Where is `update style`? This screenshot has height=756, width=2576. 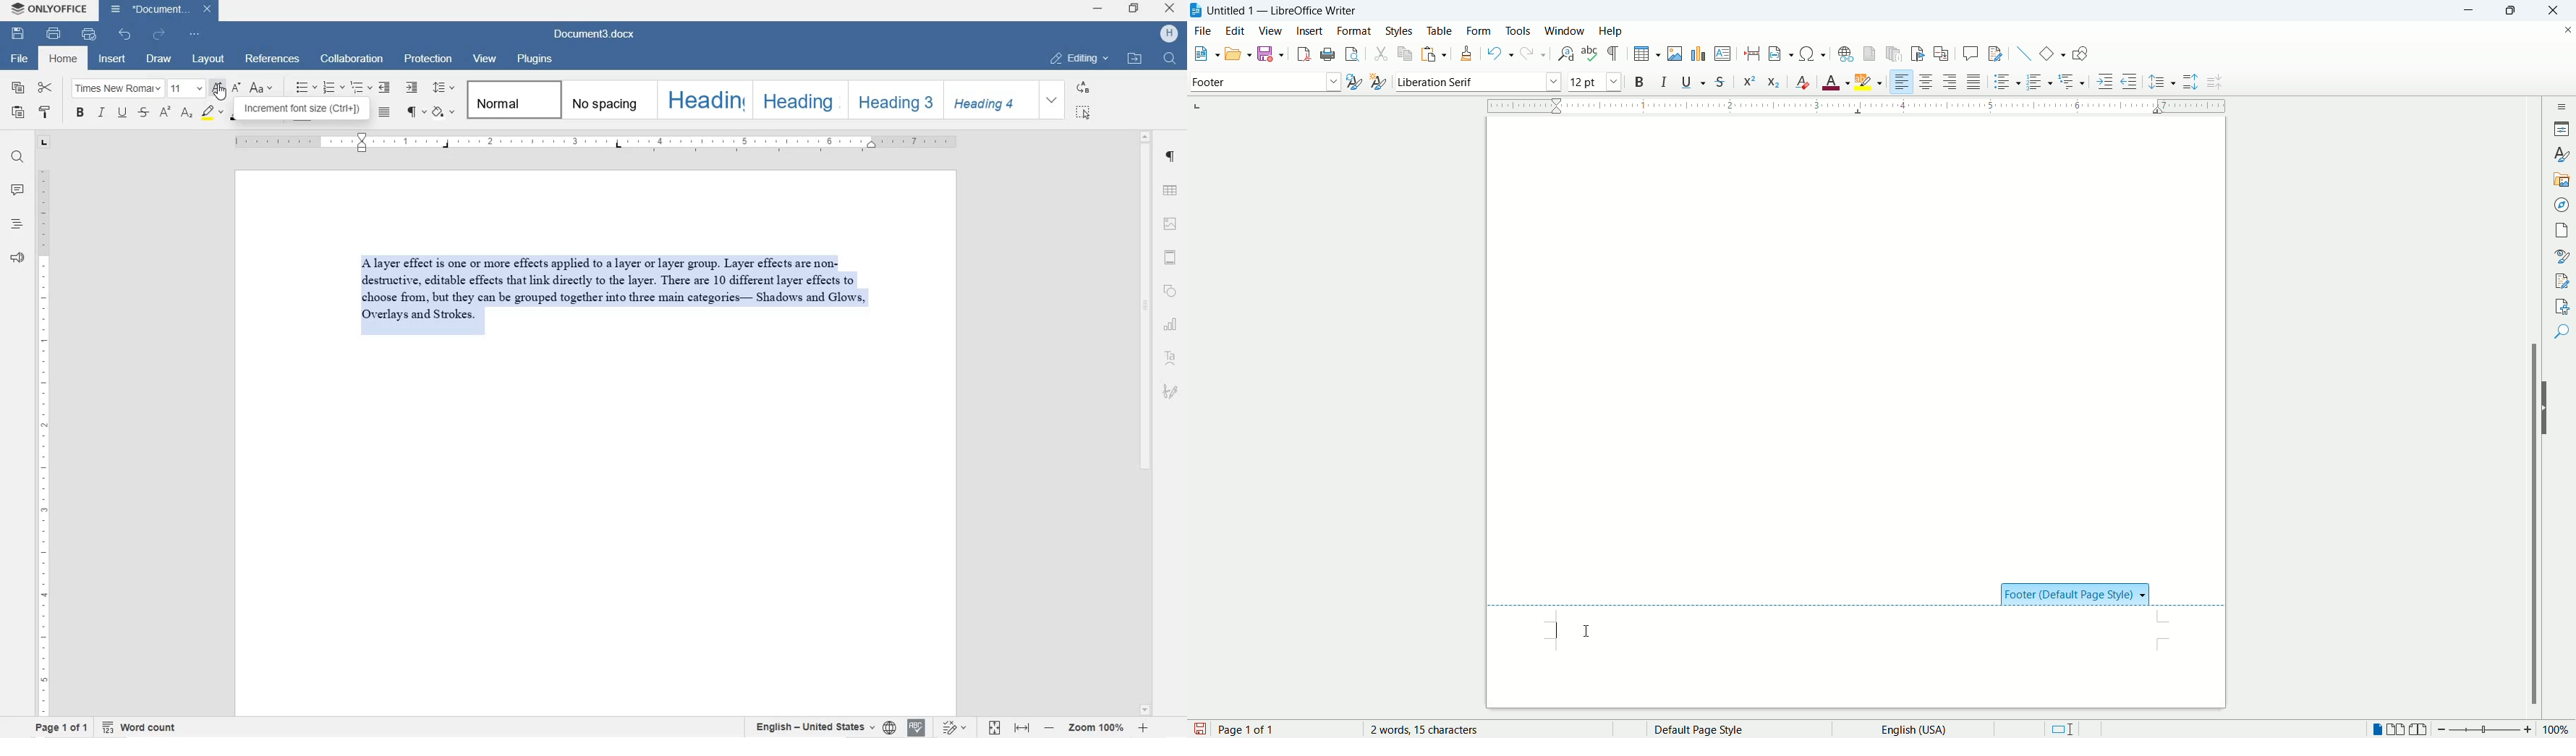 update style is located at coordinates (1353, 82).